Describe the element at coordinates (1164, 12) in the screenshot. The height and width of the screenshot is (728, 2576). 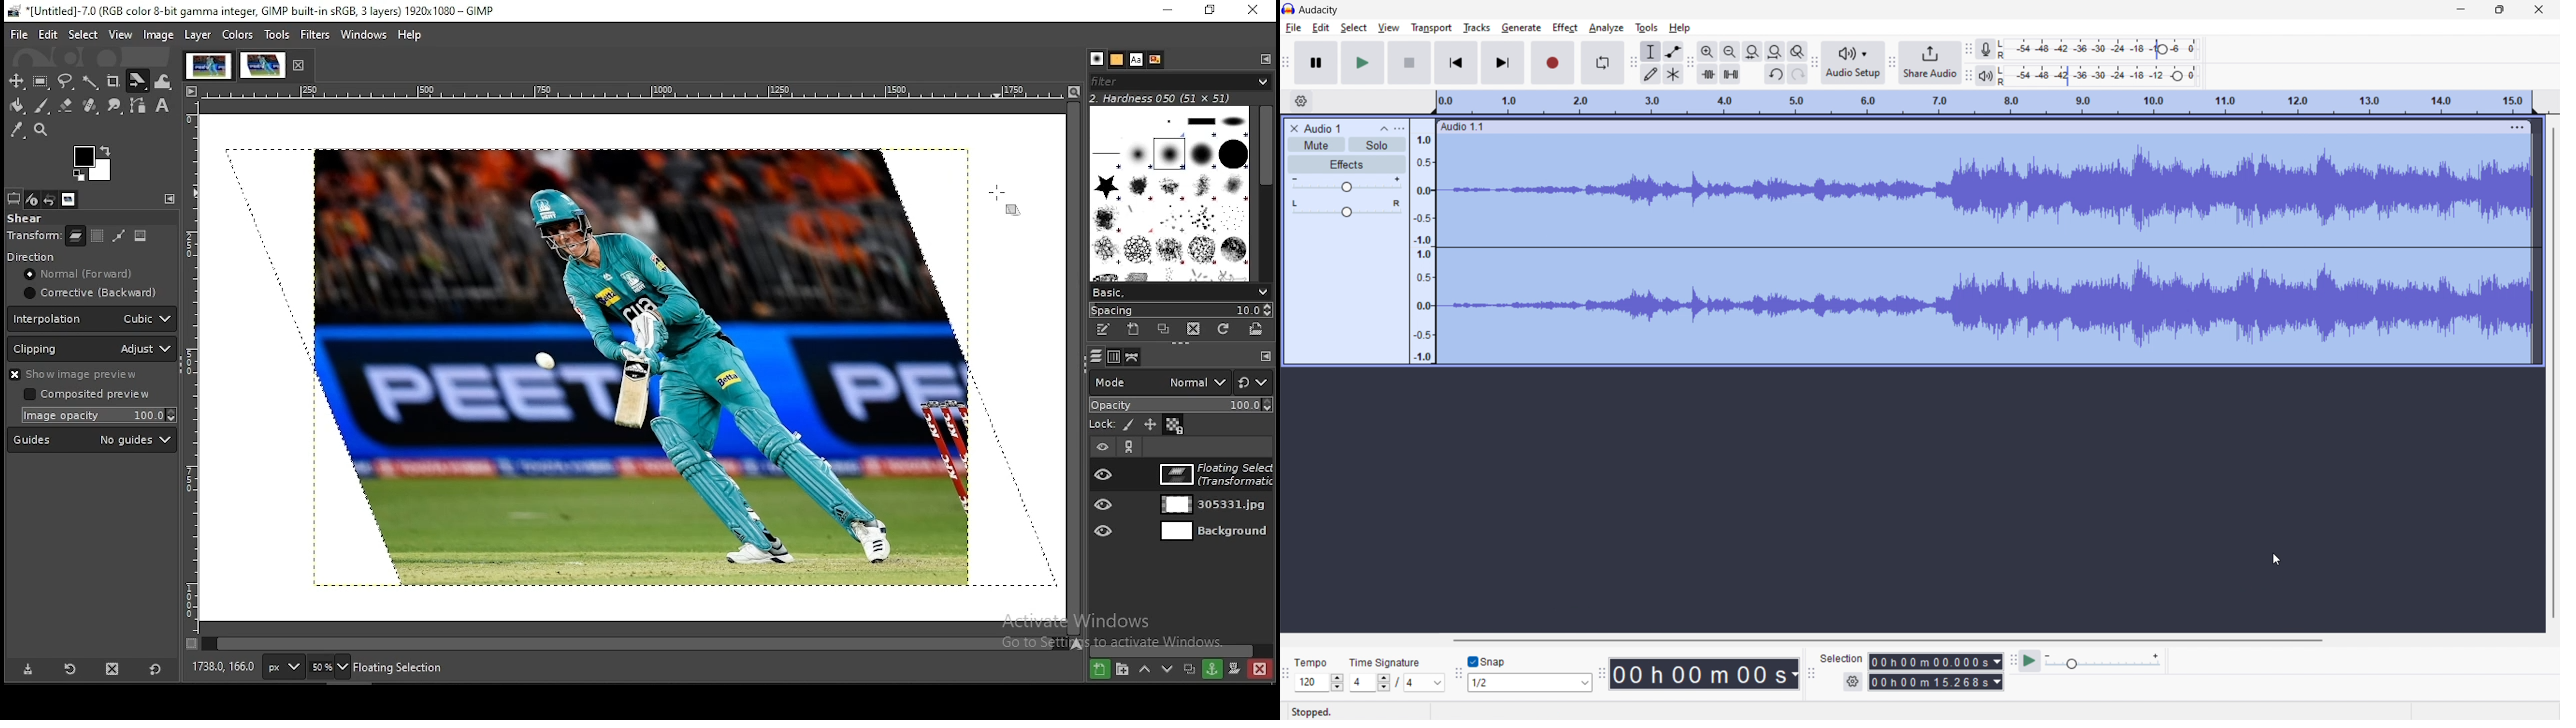
I see `minimize` at that location.